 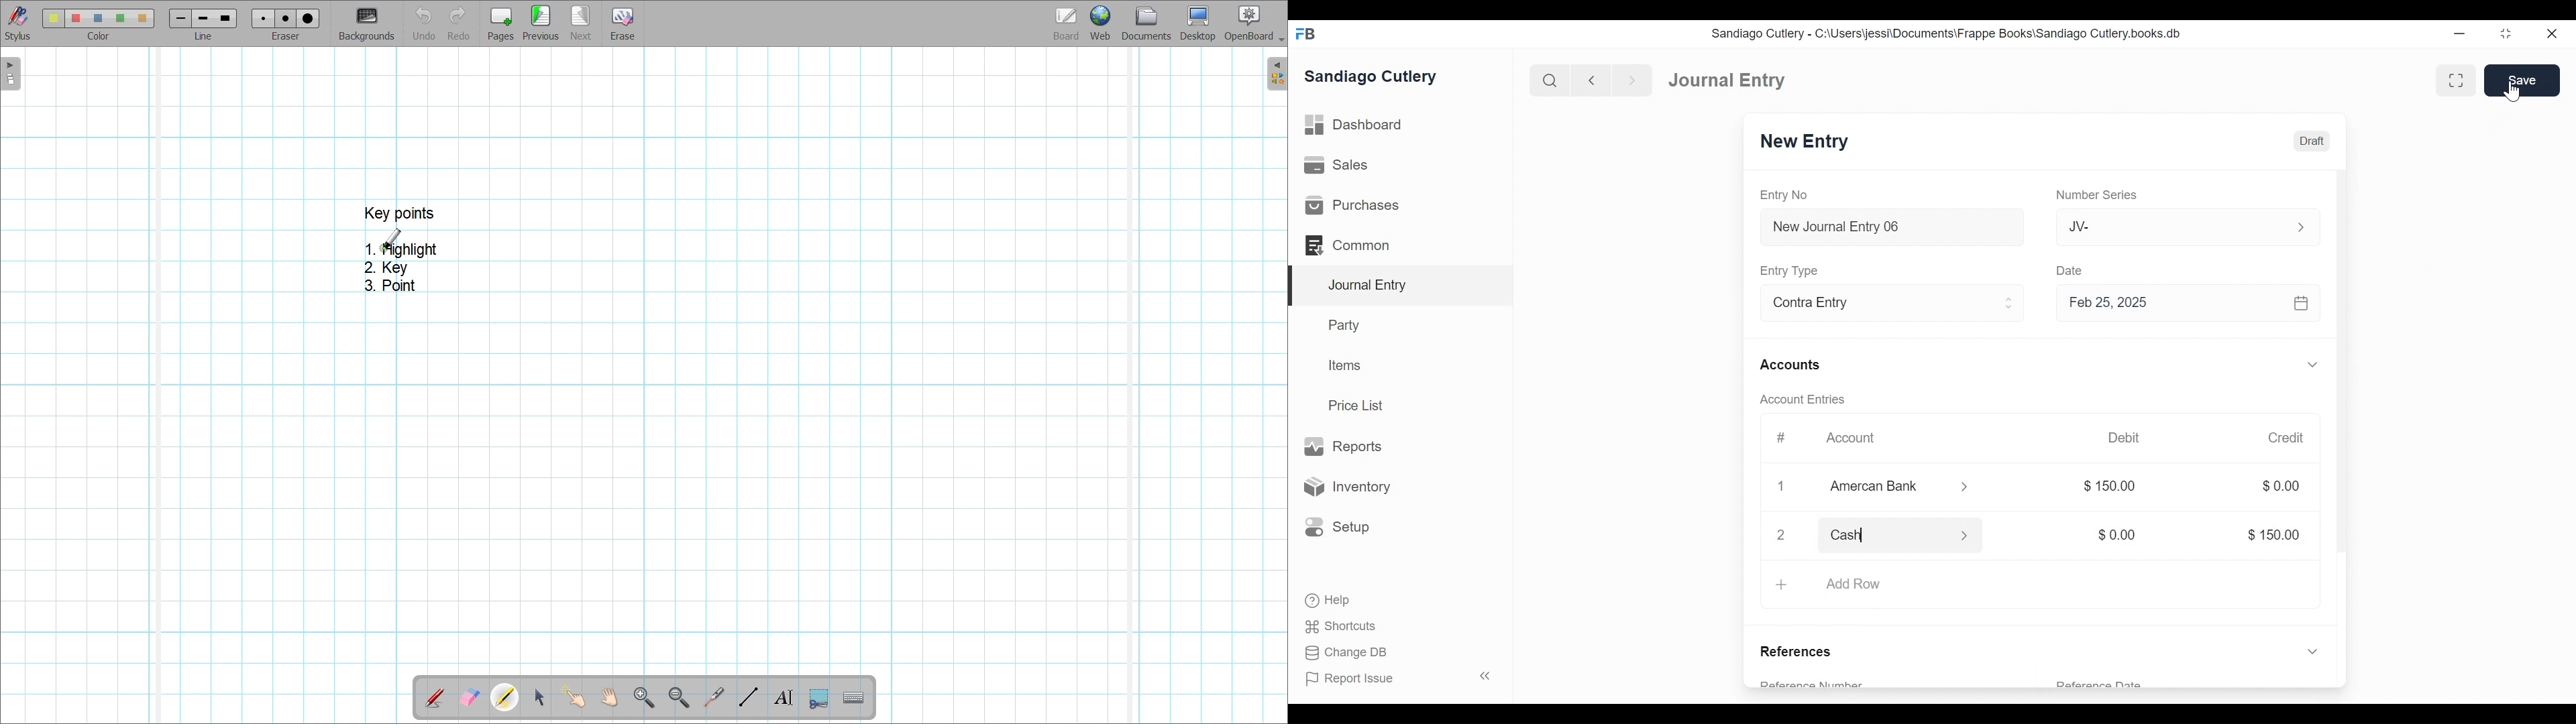 I want to click on Expand, so click(x=2301, y=227).